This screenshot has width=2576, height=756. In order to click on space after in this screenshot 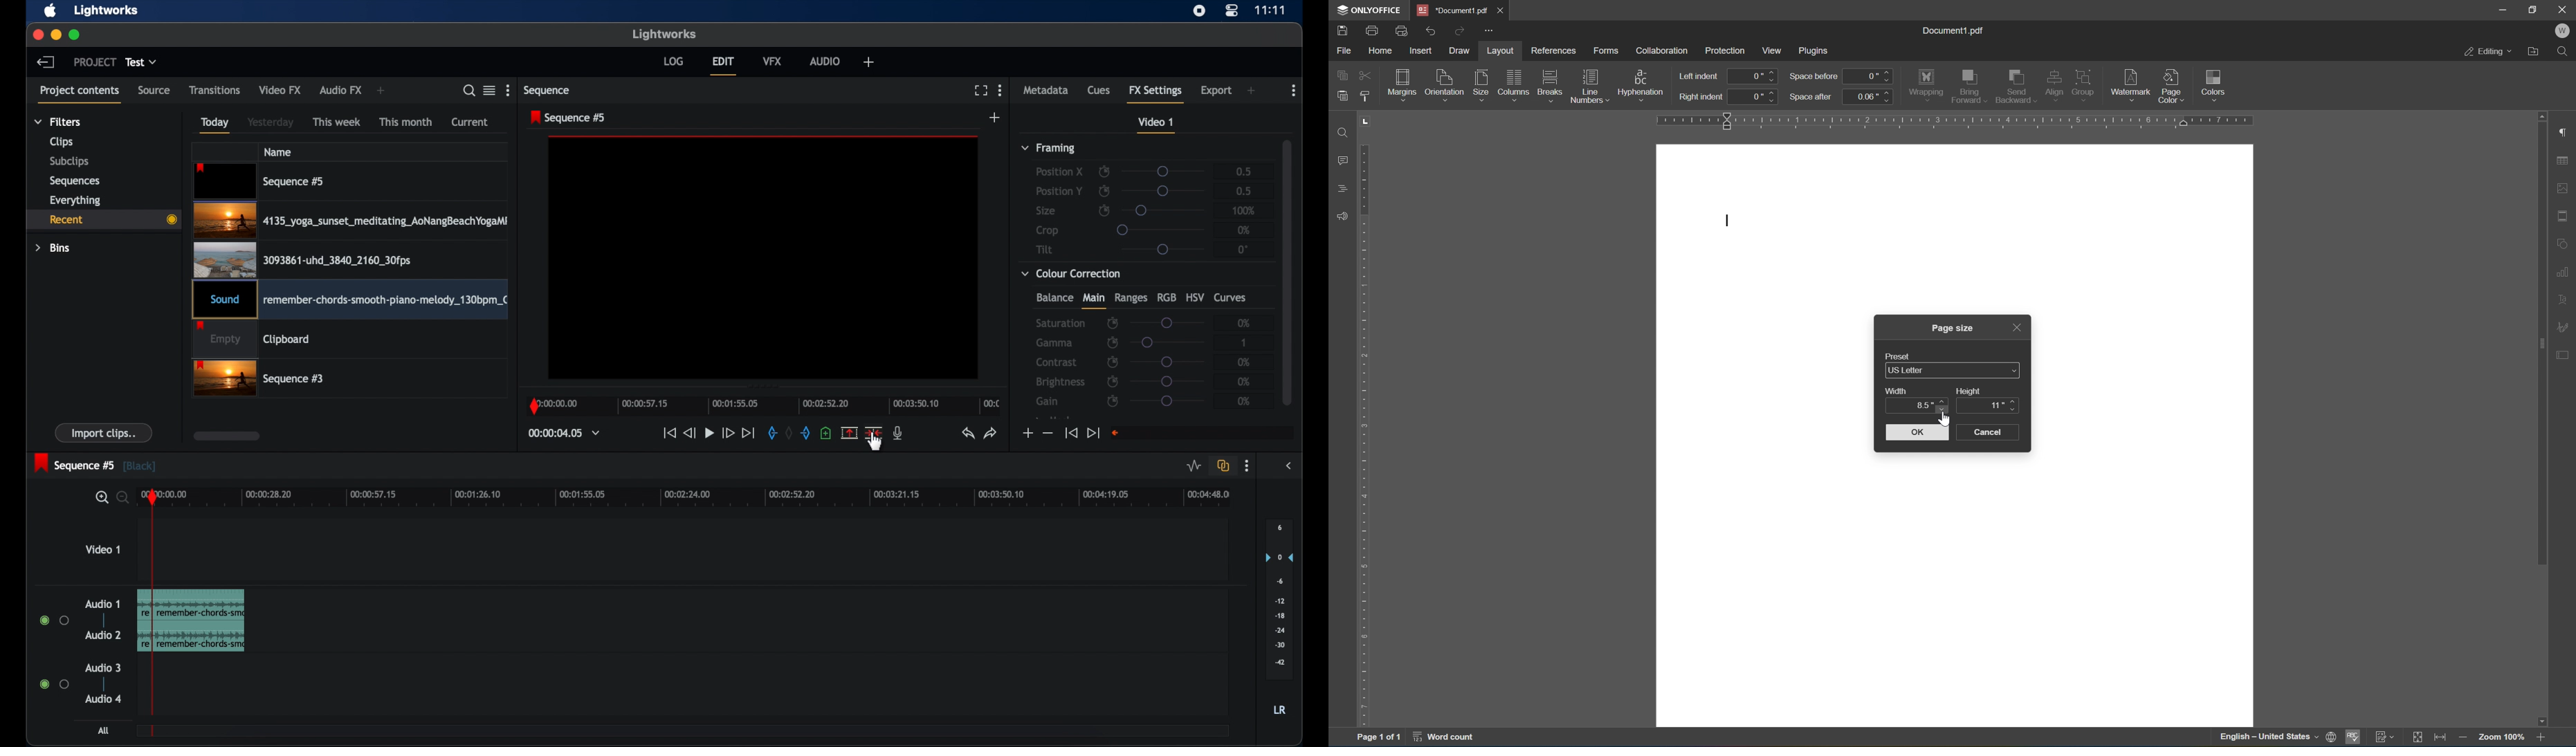, I will do `click(1811, 96)`.